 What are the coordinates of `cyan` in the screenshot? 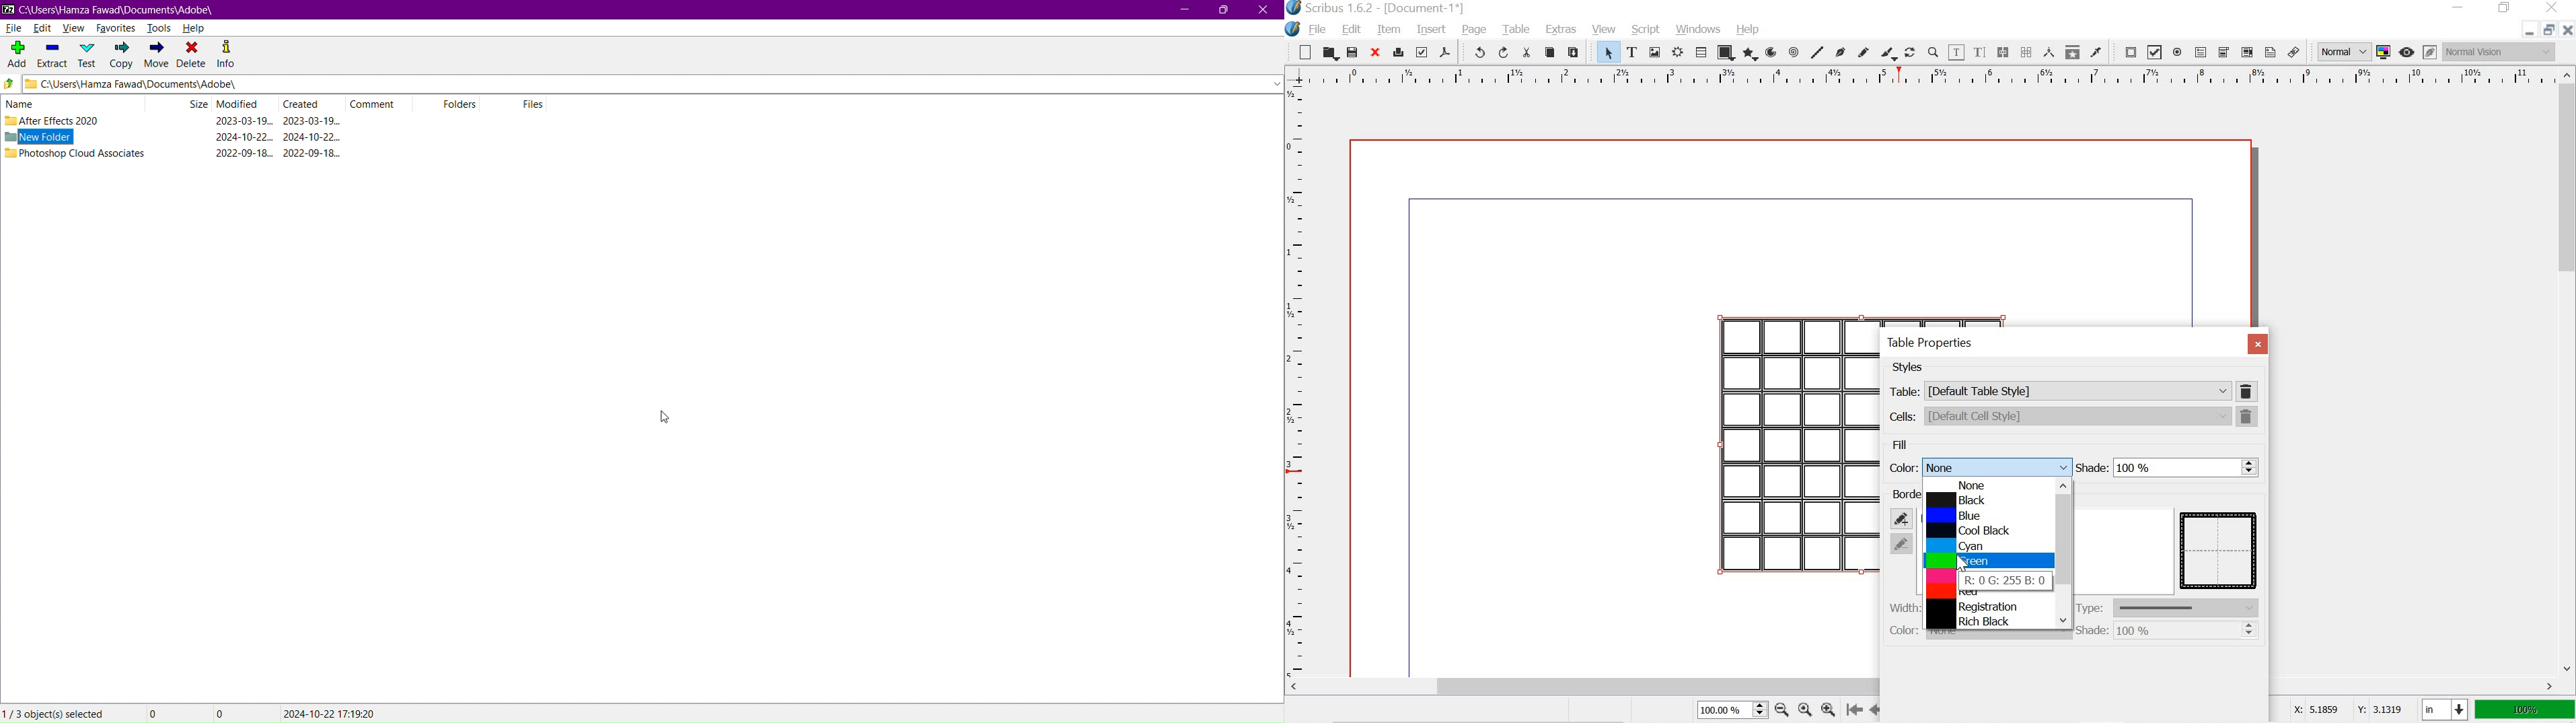 It's located at (1964, 547).